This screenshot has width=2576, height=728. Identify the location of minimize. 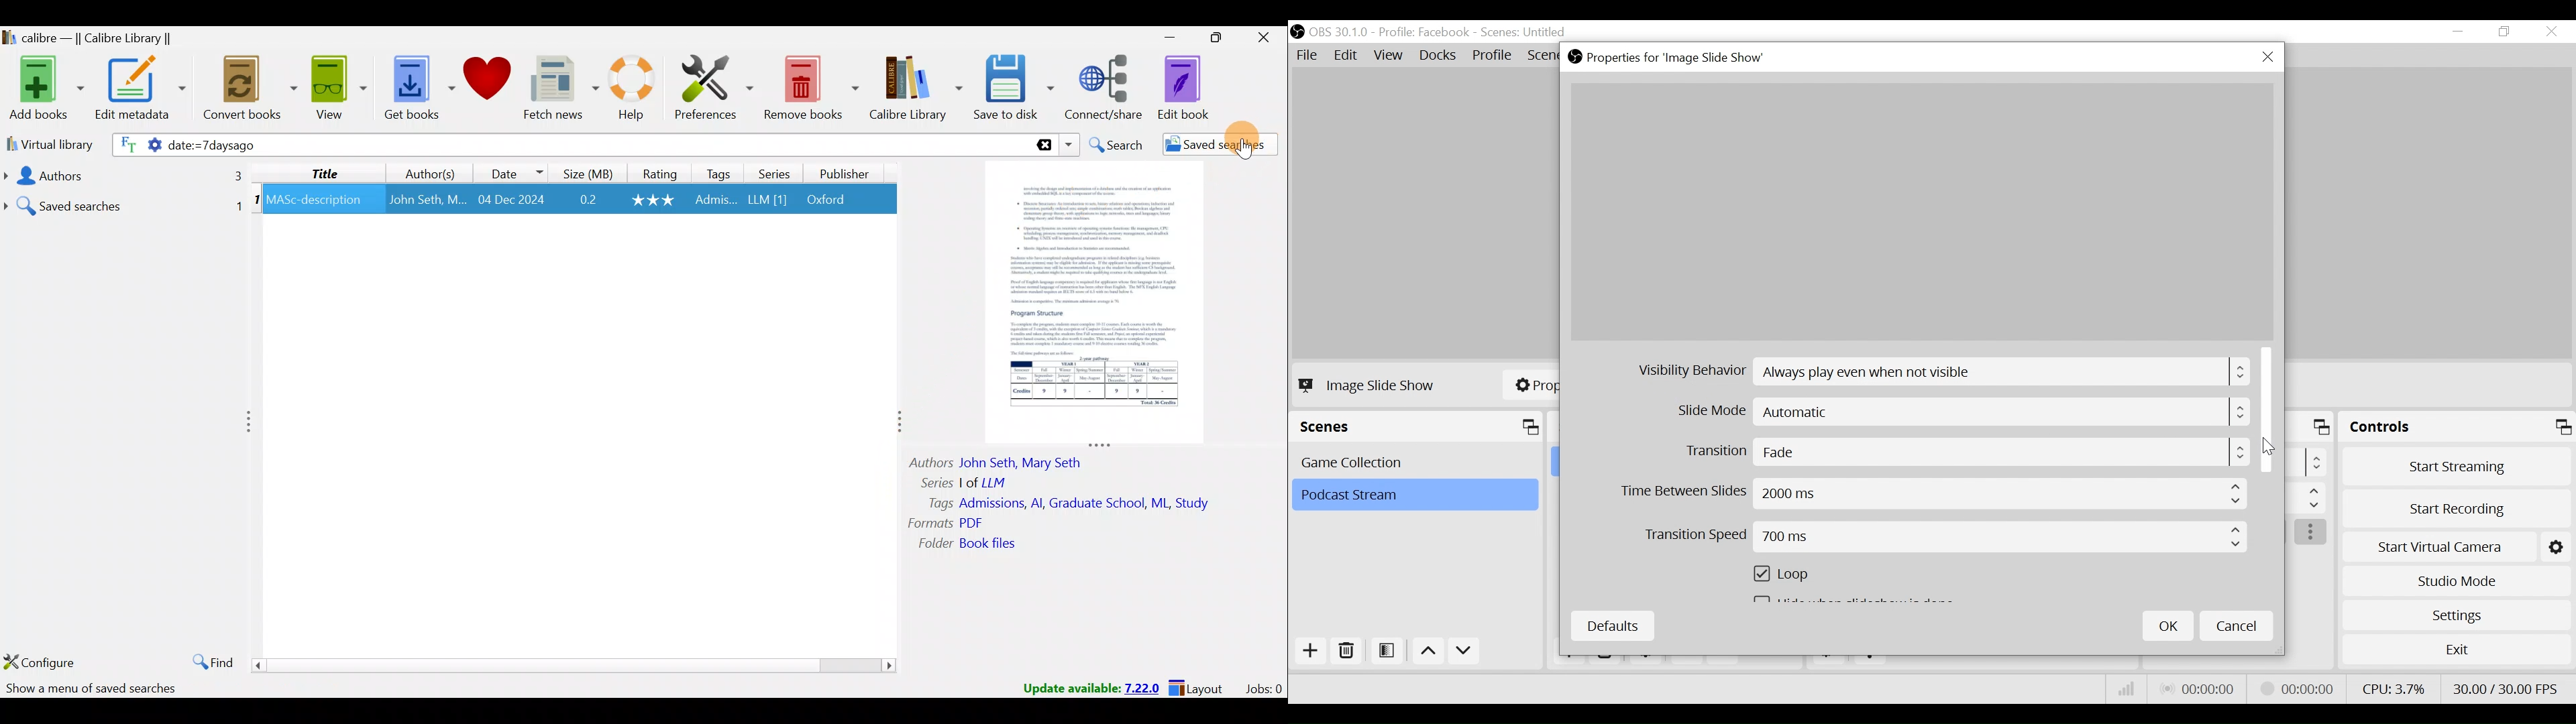
(2461, 32).